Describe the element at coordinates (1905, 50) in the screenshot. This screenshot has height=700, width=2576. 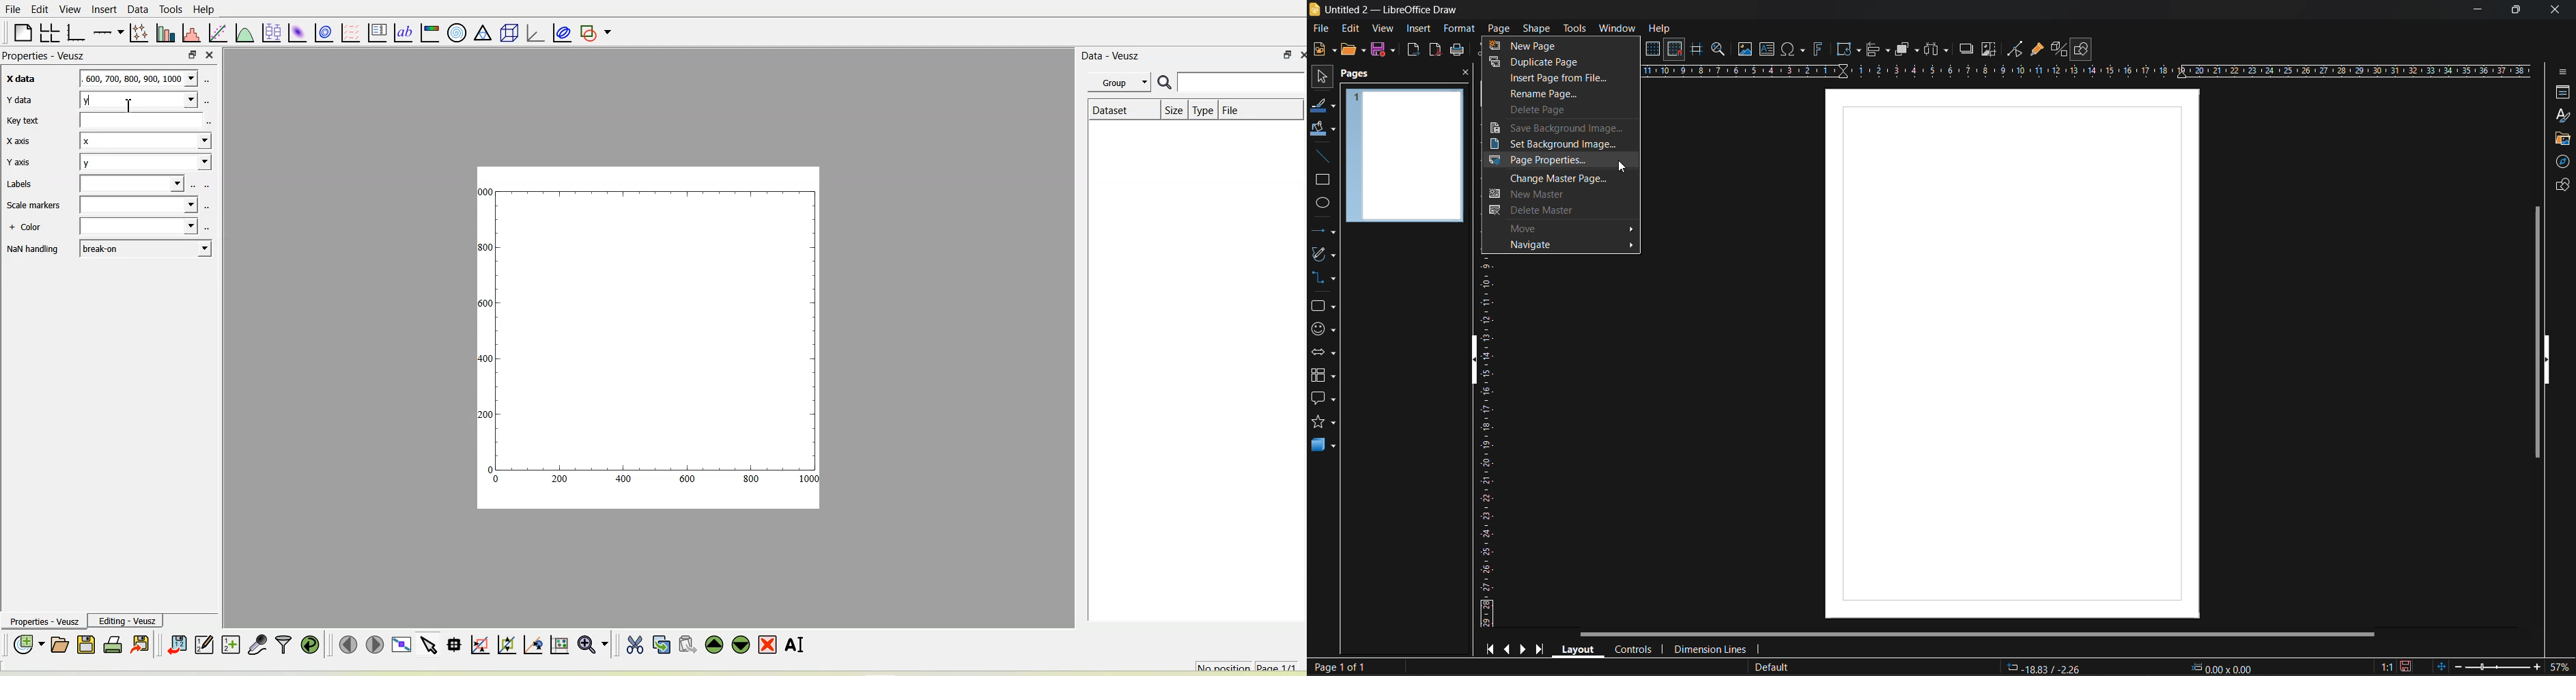
I see `arrange` at that location.